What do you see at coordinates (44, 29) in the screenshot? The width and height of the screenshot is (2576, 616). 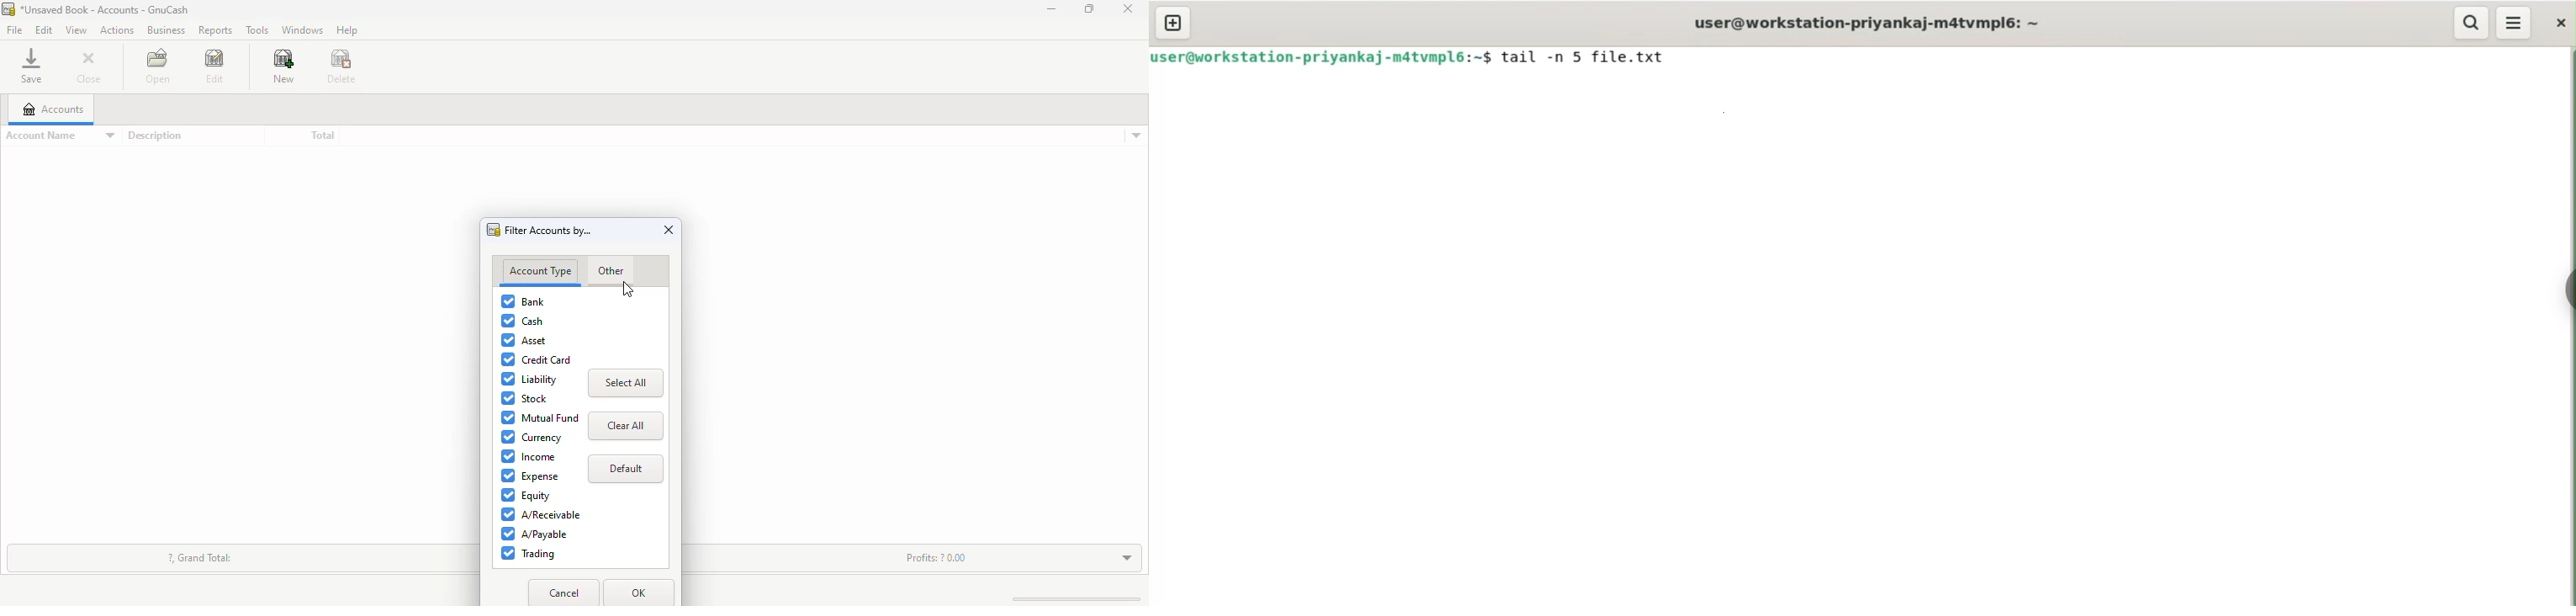 I see `edit` at bounding box center [44, 29].